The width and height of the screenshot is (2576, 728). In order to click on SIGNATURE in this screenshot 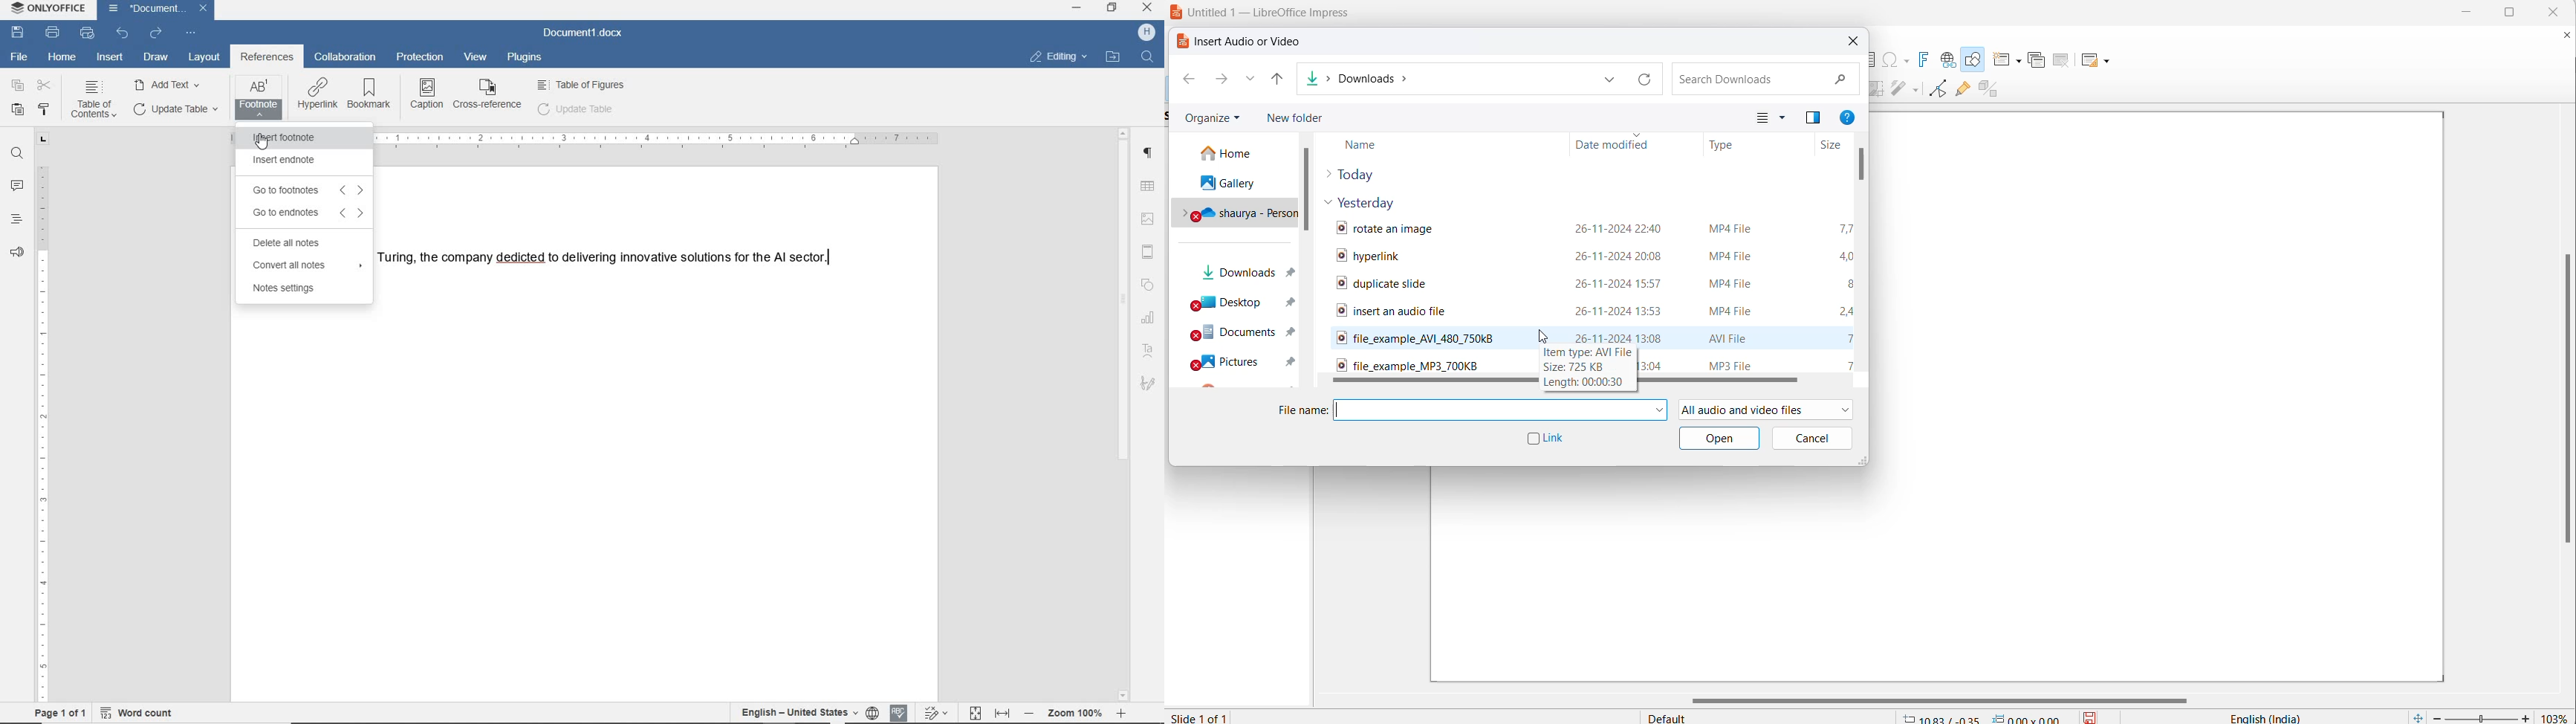, I will do `click(1148, 384)`.